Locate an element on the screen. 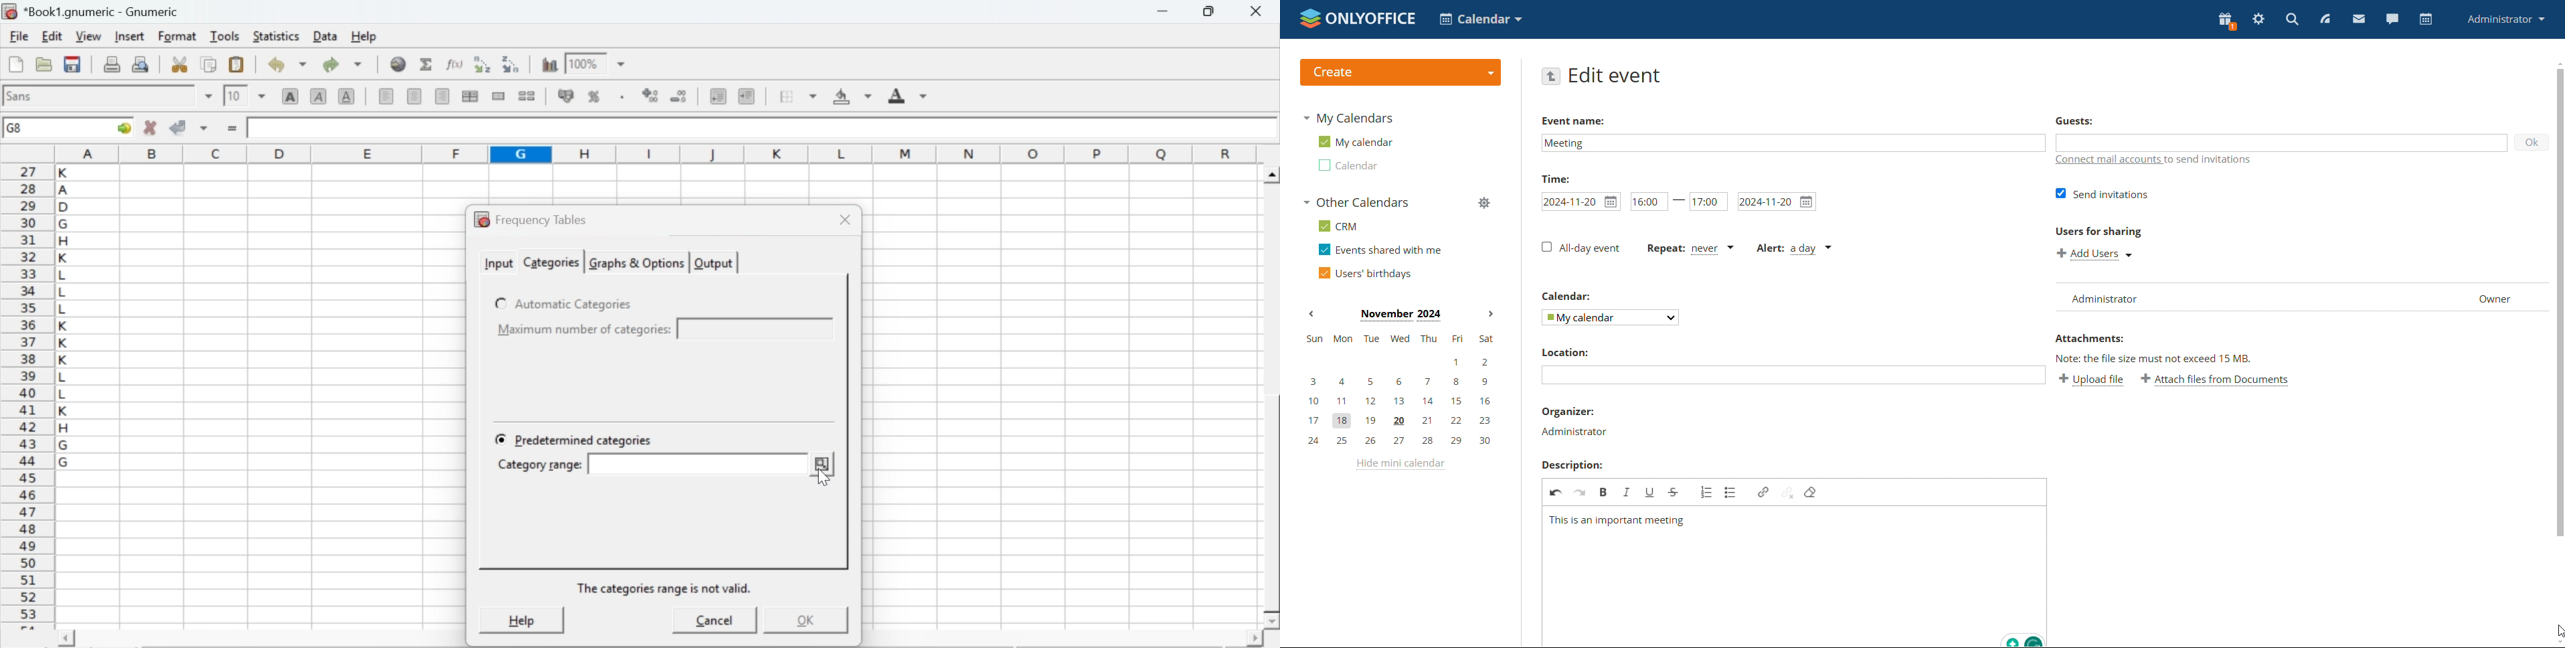 The width and height of the screenshot is (2576, 672). insert/remove bulleted list is located at coordinates (1732, 493).